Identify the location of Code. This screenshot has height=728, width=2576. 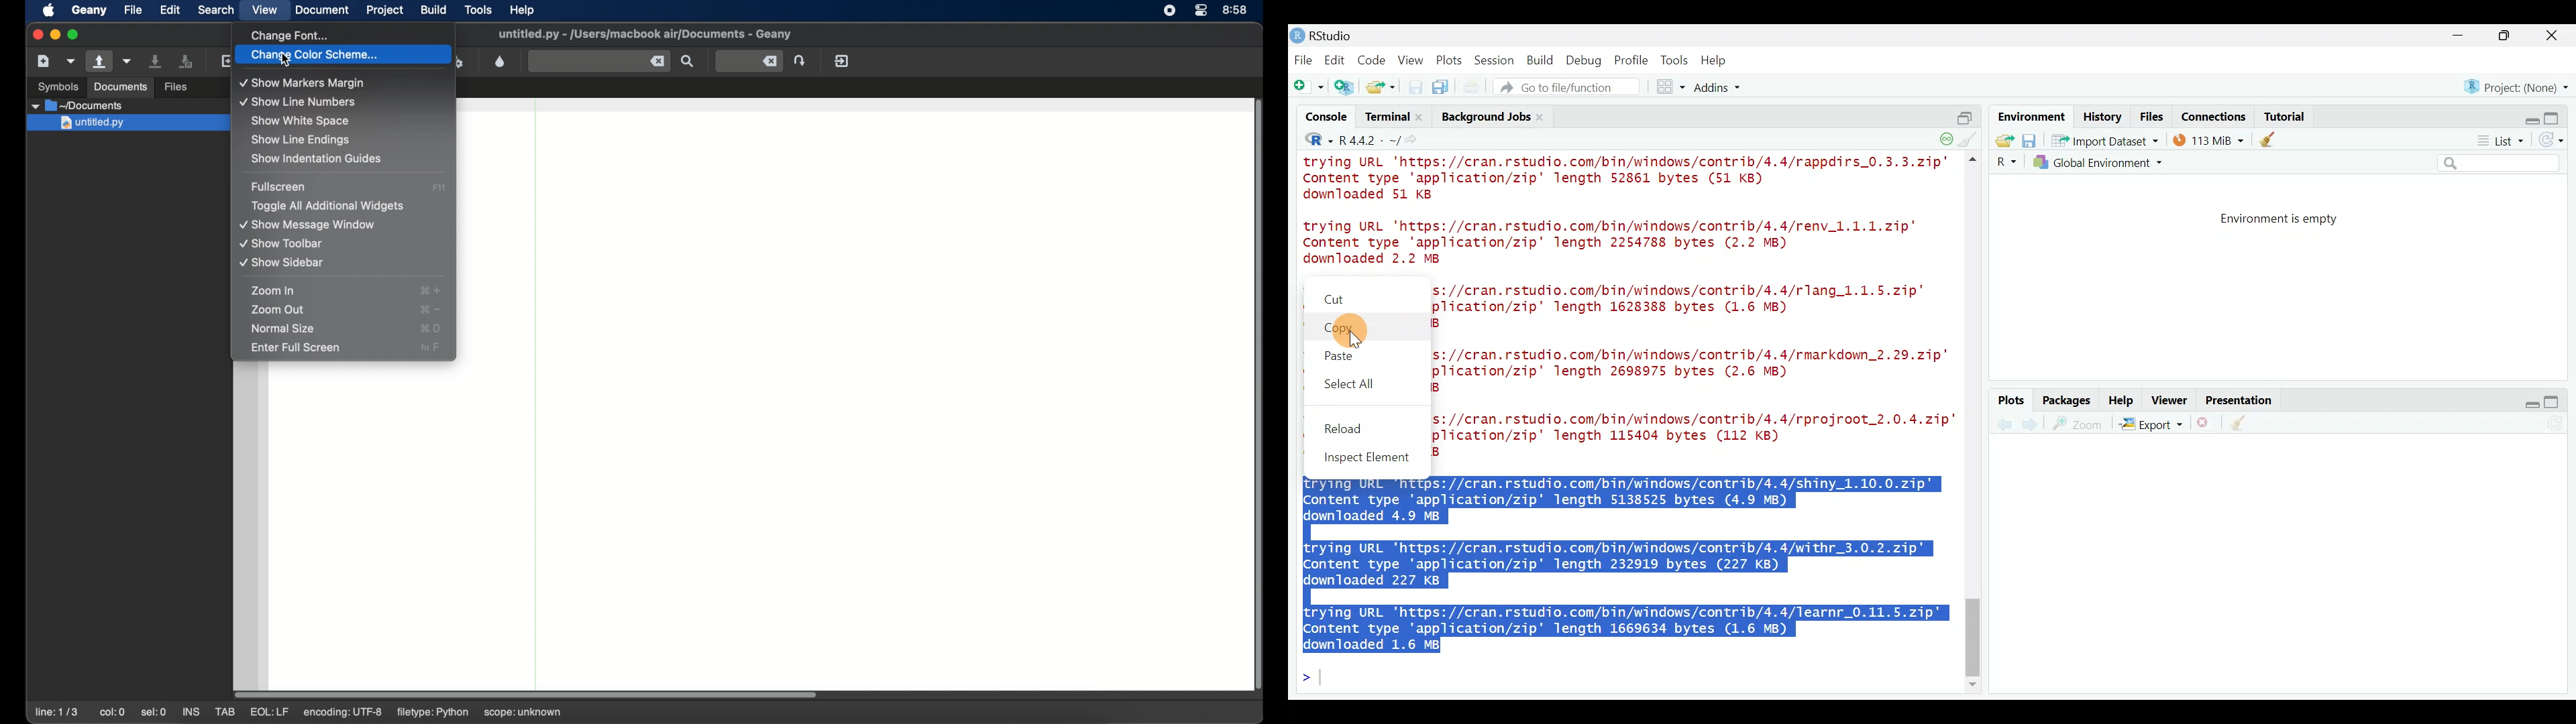
(1373, 59).